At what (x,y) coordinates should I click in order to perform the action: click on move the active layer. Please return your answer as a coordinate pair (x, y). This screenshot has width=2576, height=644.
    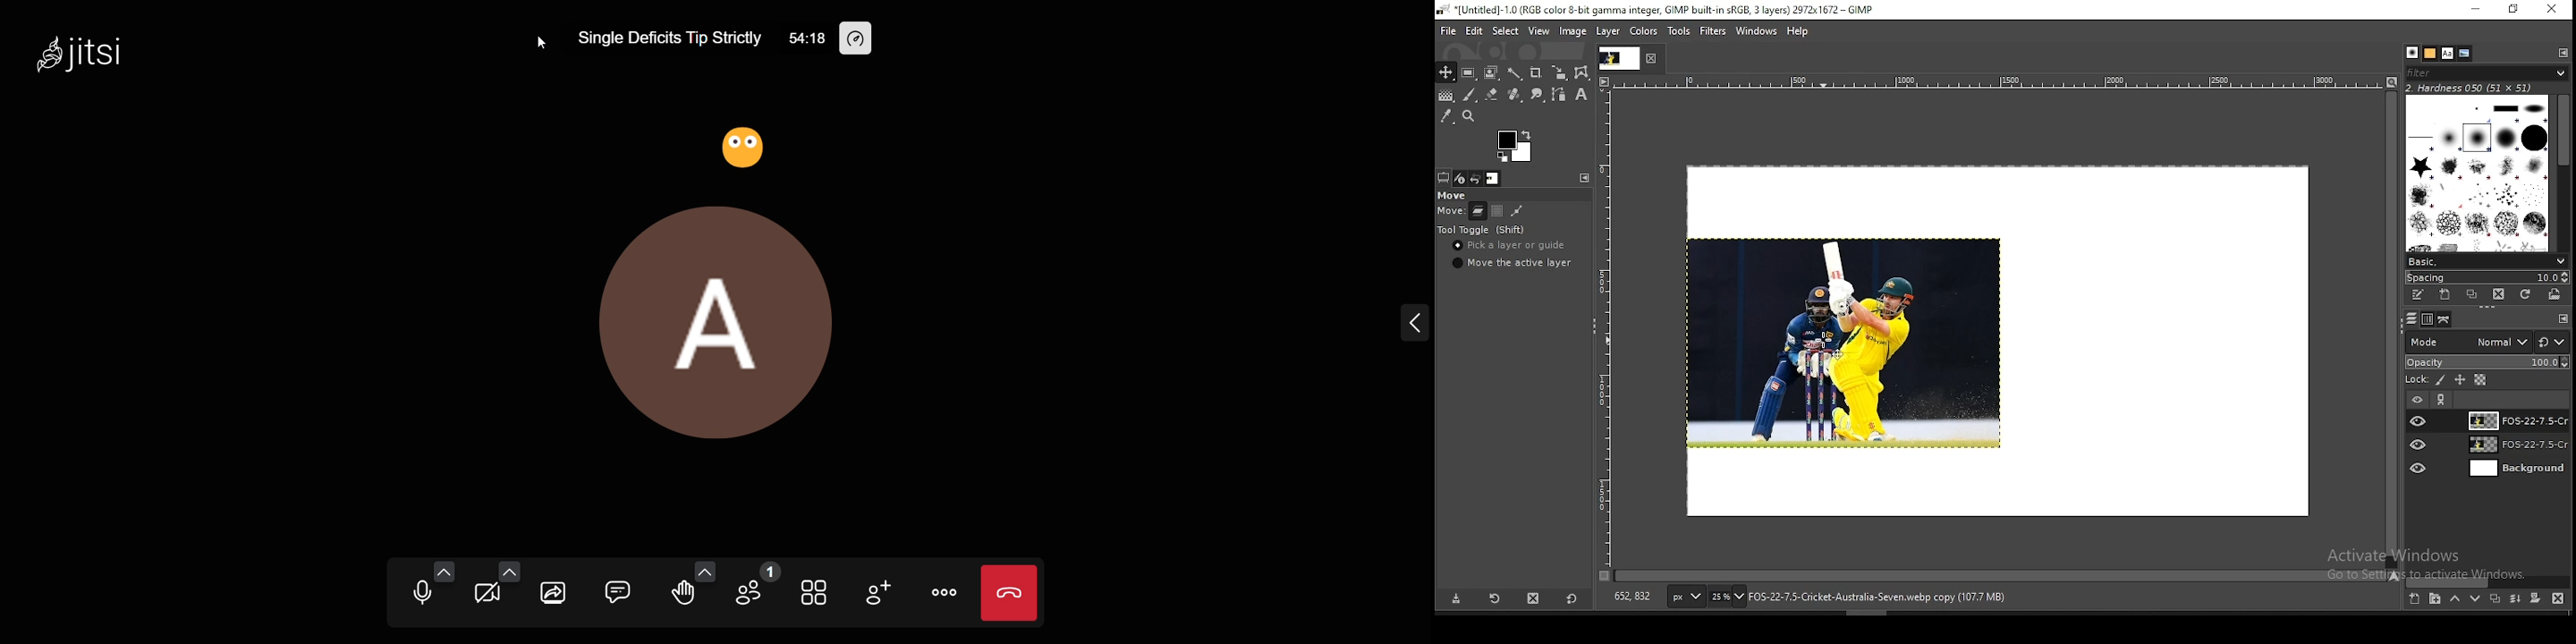
    Looking at the image, I should click on (1510, 263).